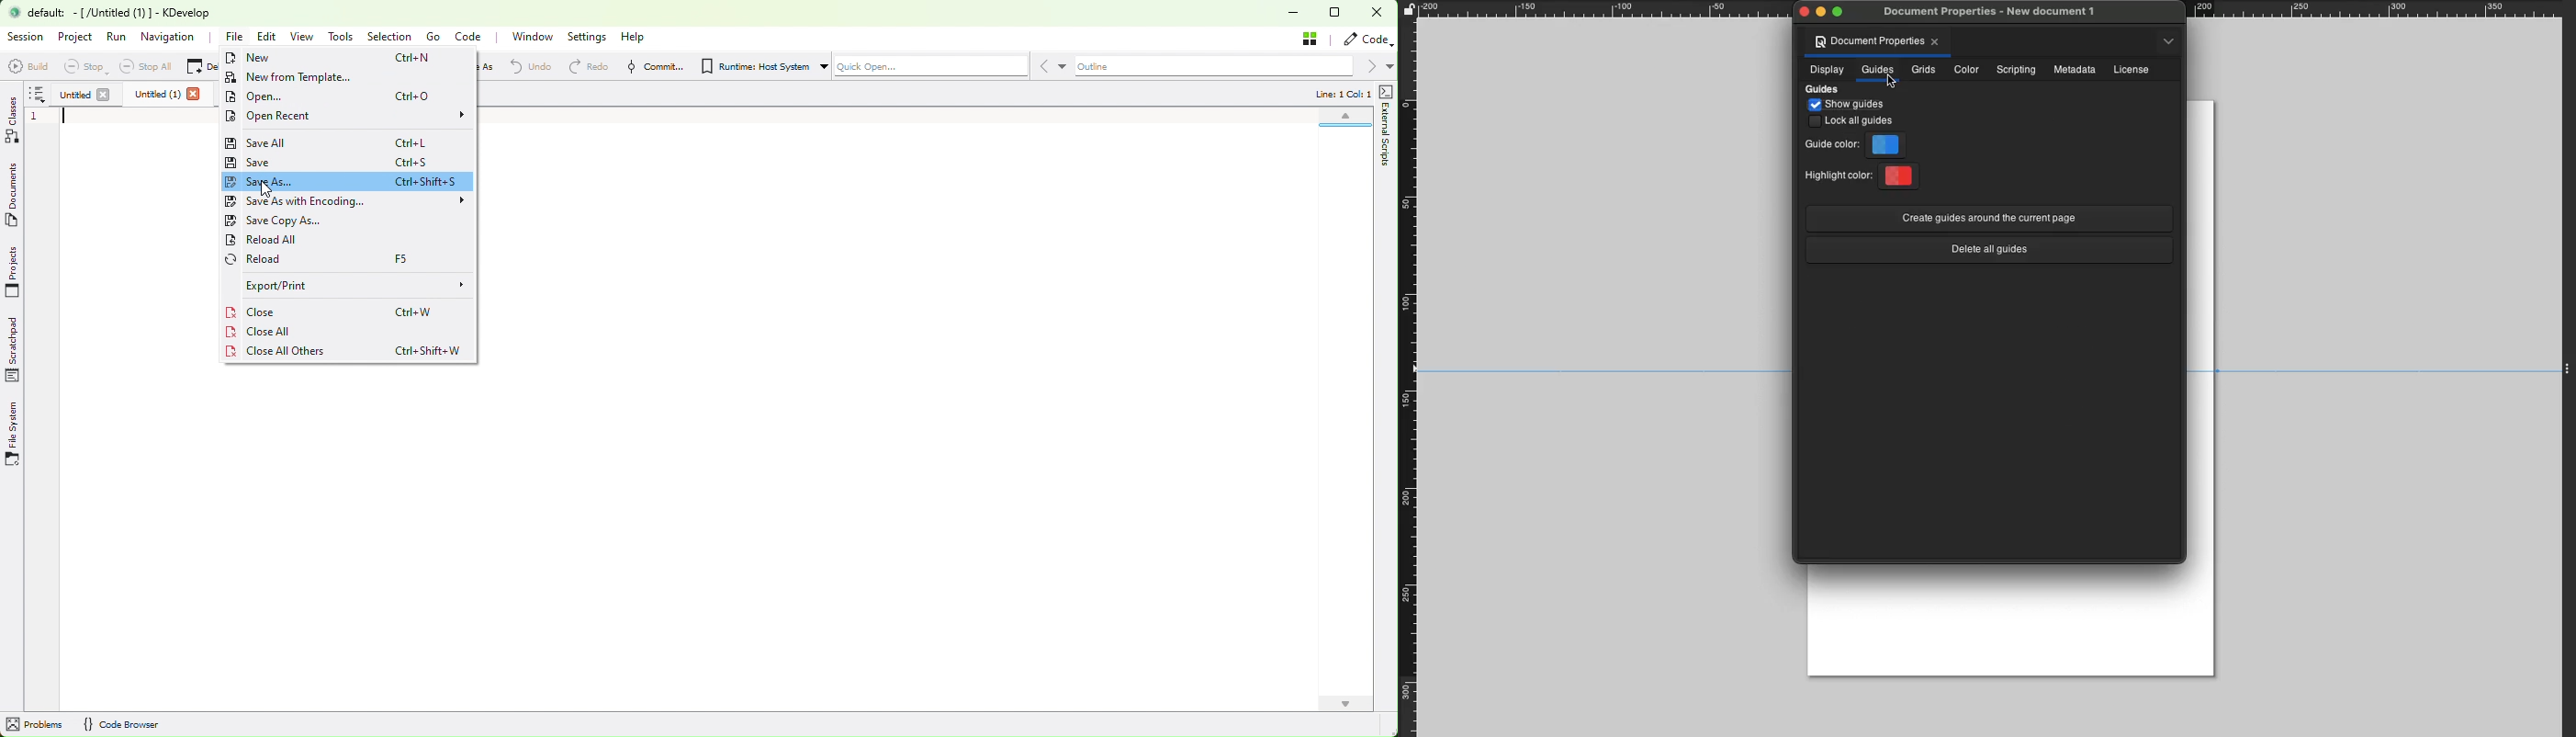 The image size is (2576, 756). What do you see at coordinates (233, 39) in the screenshot?
I see `file` at bounding box center [233, 39].